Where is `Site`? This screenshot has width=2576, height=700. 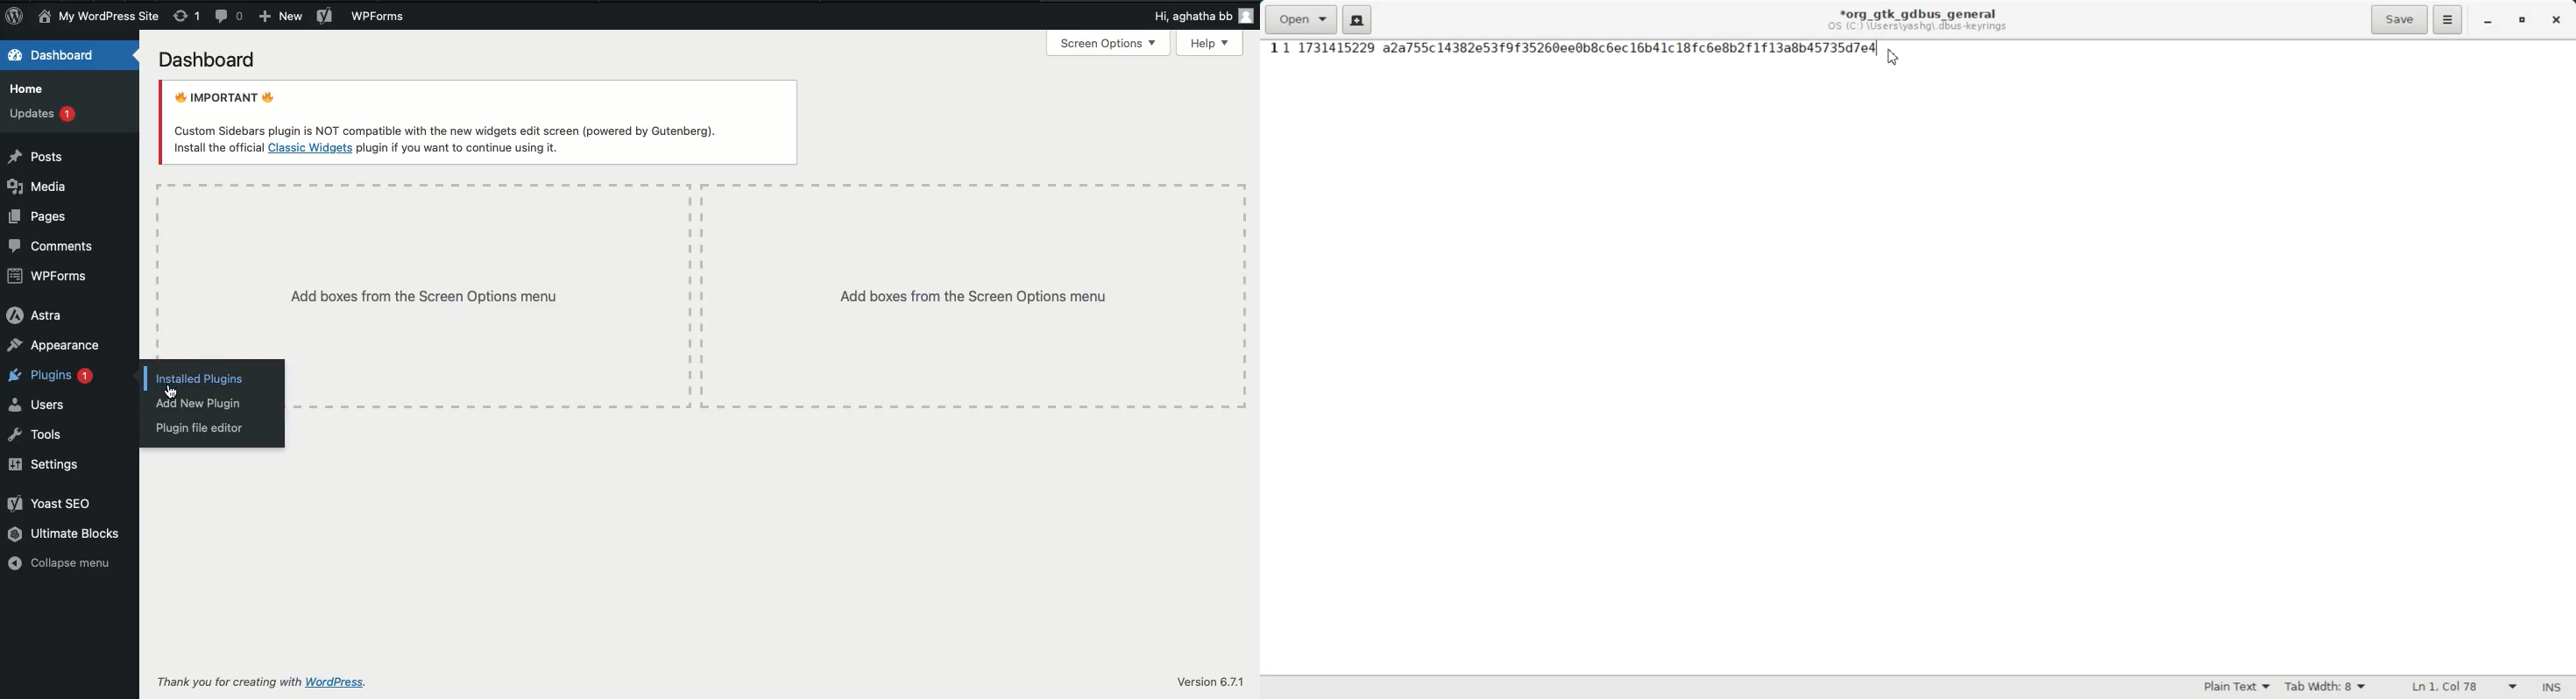 Site is located at coordinates (99, 17).